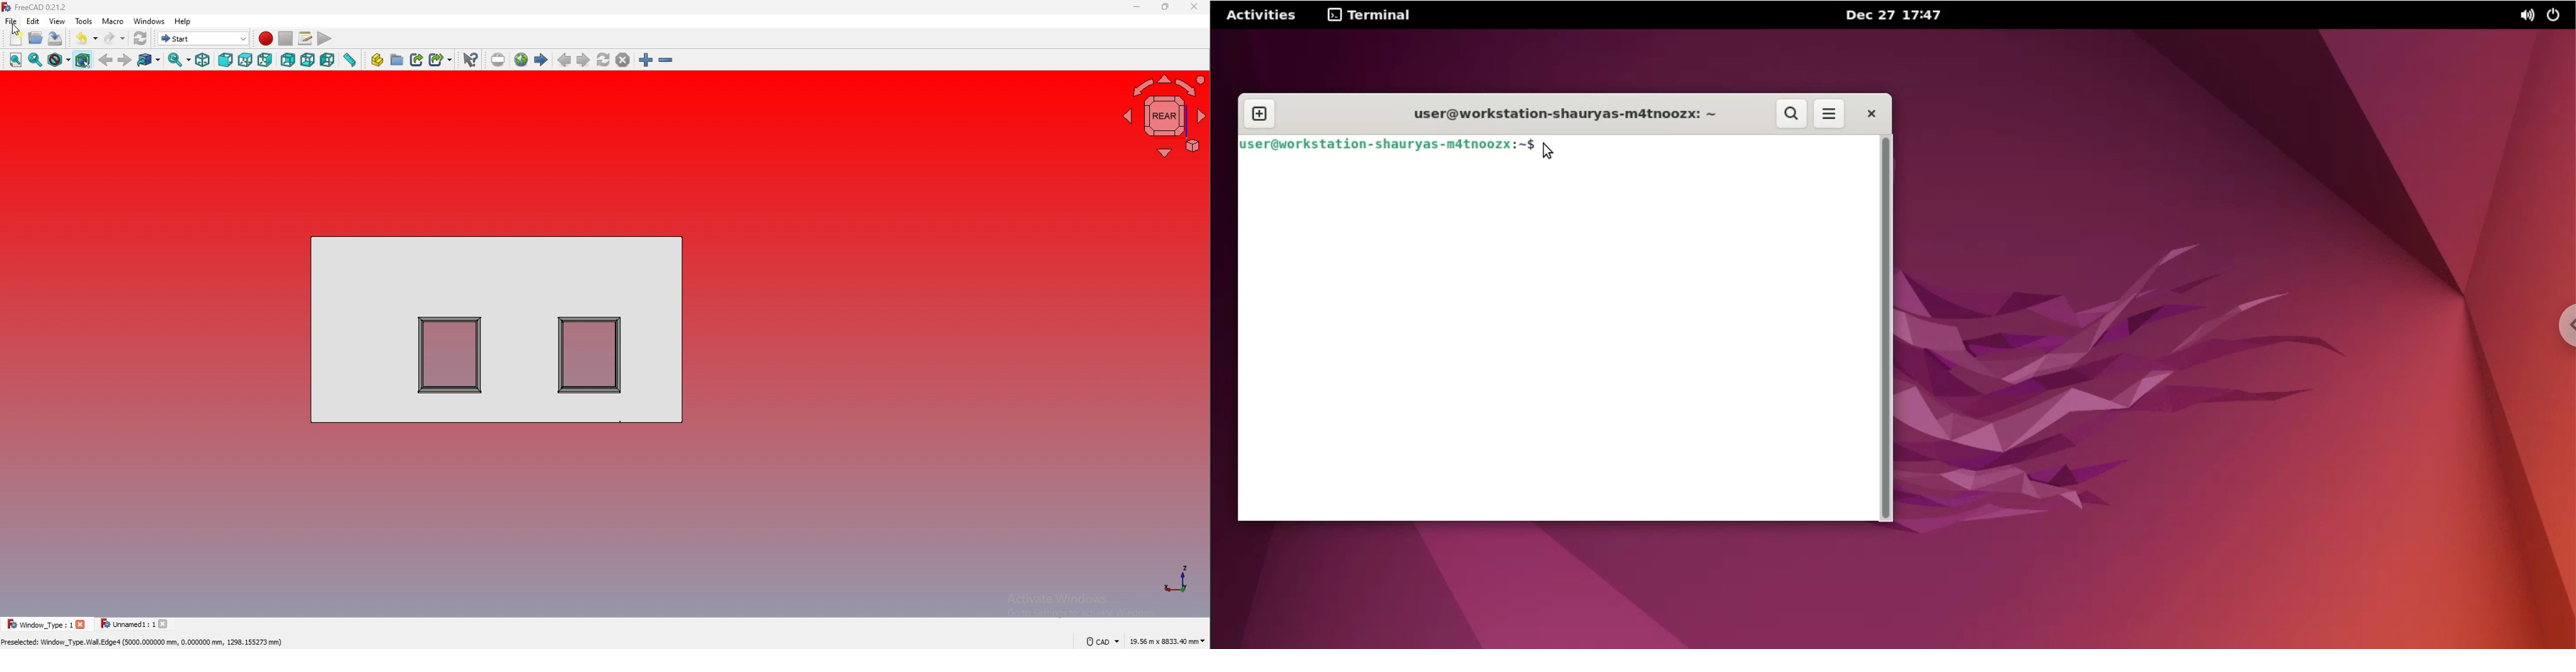 This screenshot has width=2576, height=672. What do you see at coordinates (305, 38) in the screenshot?
I see `macros` at bounding box center [305, 38].